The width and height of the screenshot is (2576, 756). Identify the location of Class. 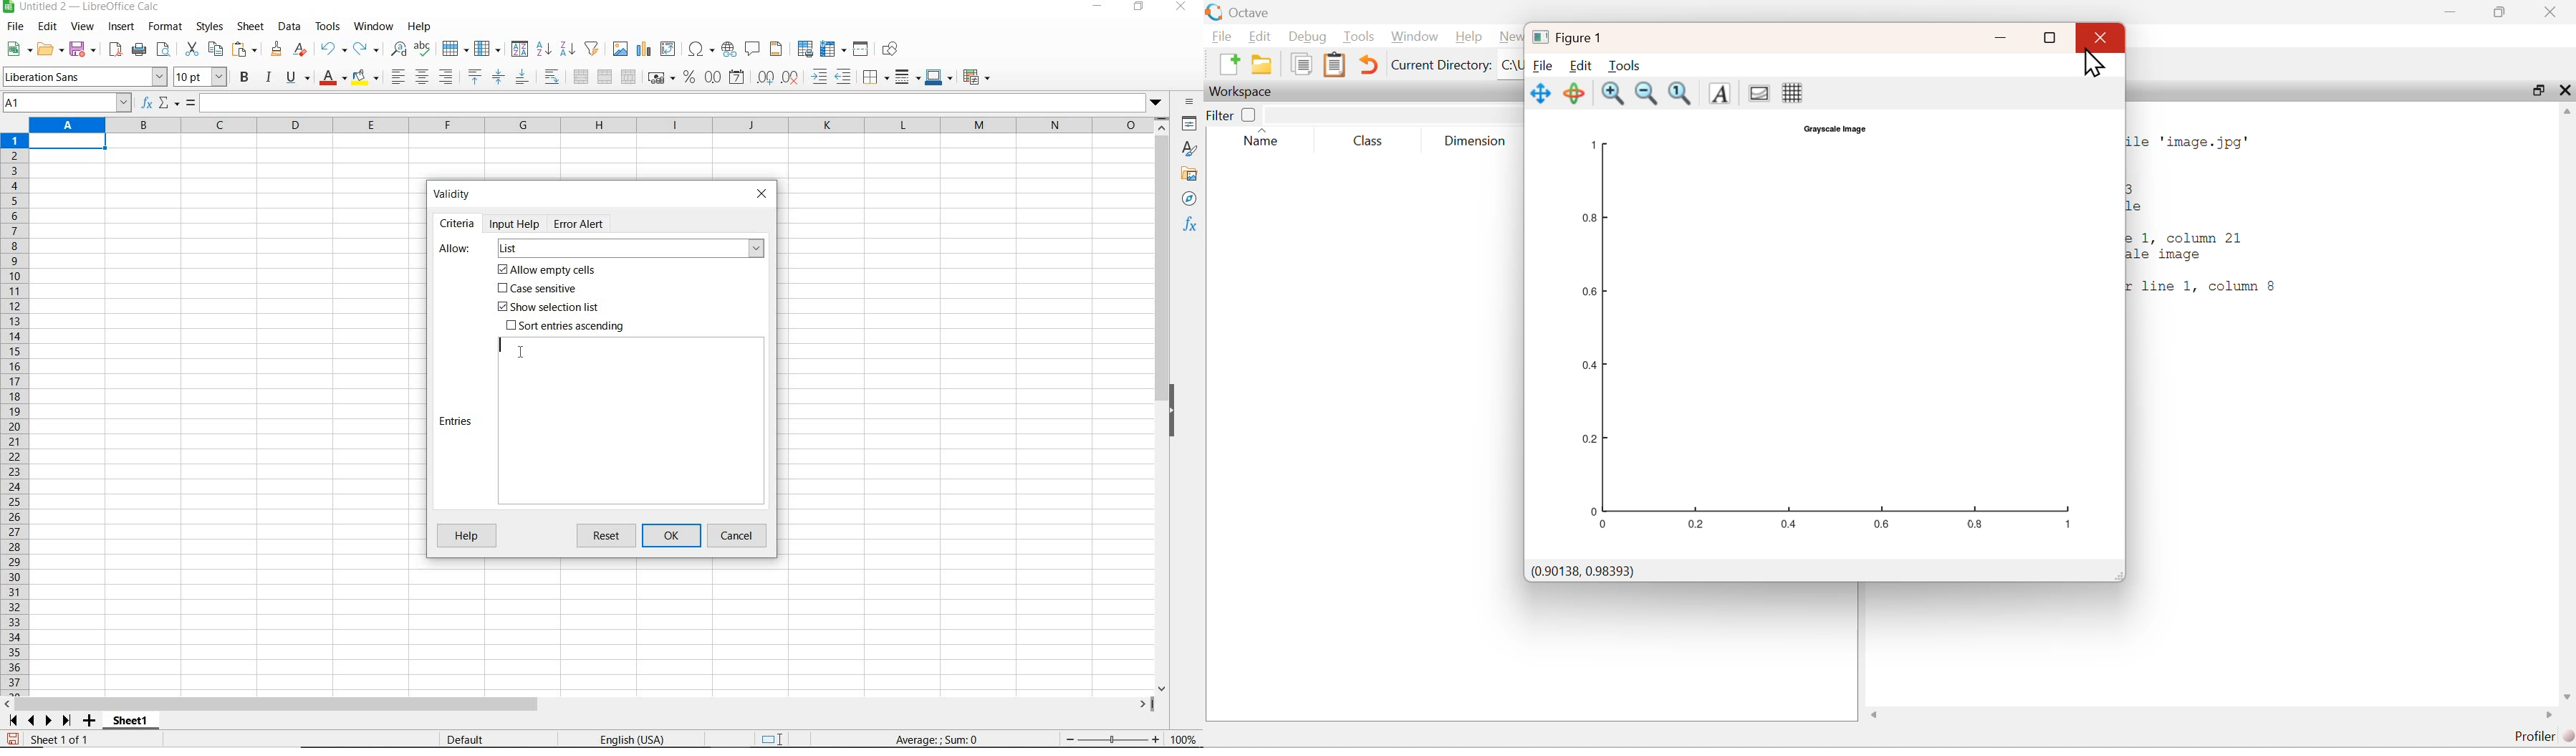
(1368, 139).